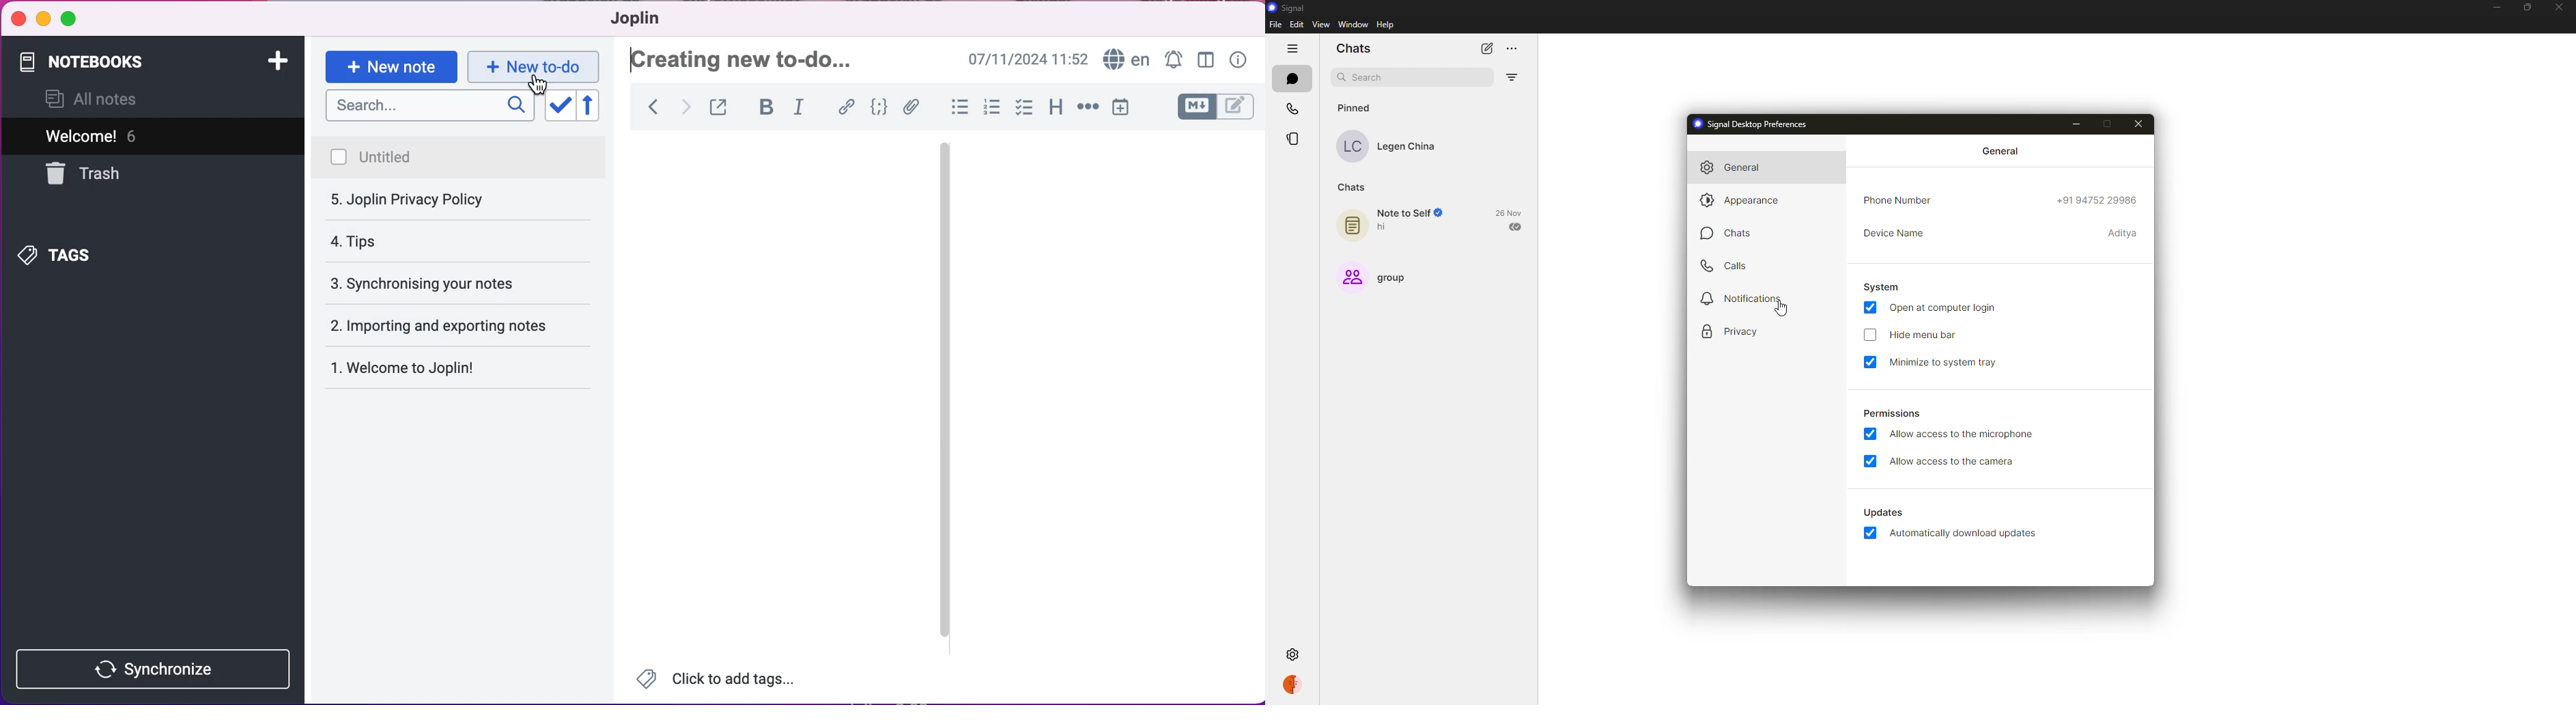  Describe the element at coordinates (944, 182) in the screenshot. I see `vertical slider` at that location.